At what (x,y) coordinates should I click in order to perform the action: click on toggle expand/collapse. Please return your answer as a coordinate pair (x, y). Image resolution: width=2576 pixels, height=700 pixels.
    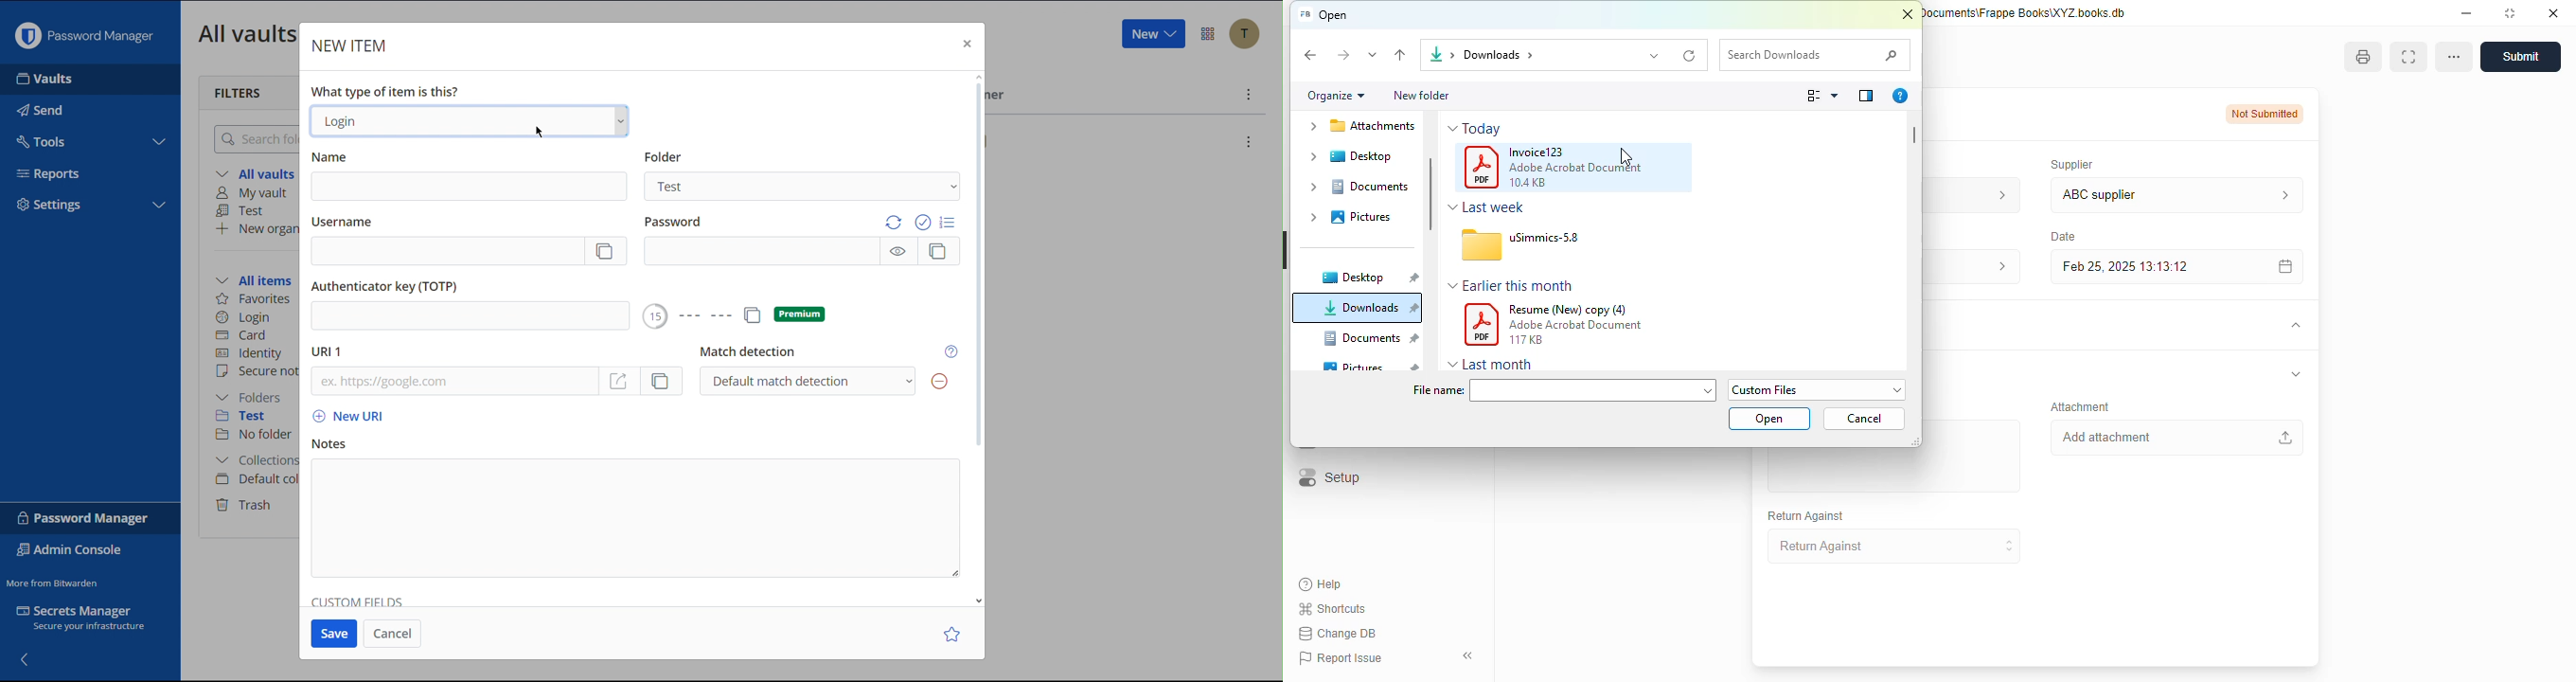
    Looking at the image, I should click on (2296, 374).